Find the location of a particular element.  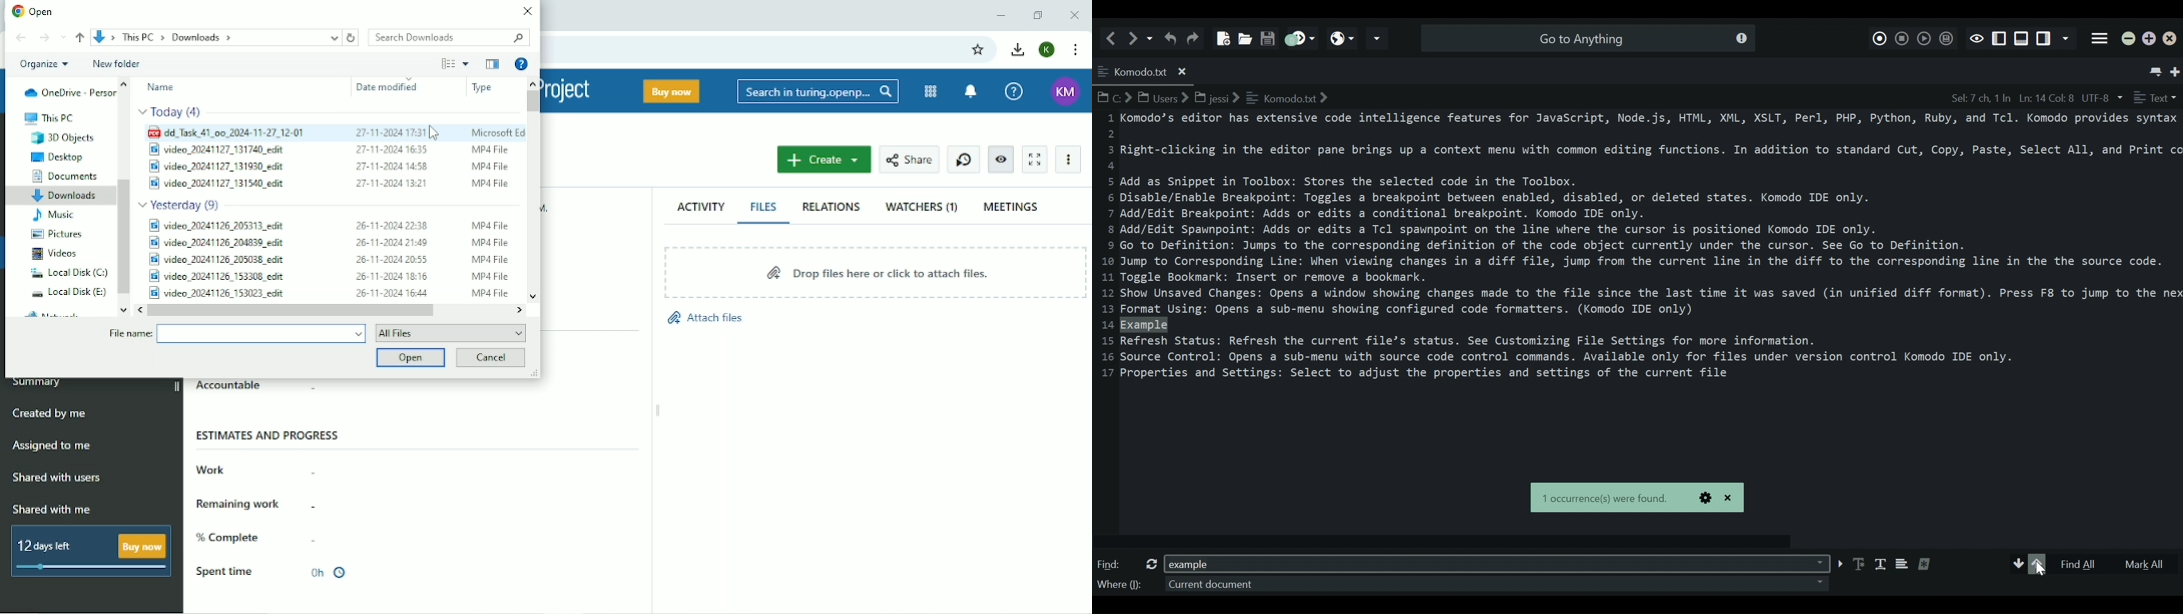

Close is located at coordinates (2173, 40).